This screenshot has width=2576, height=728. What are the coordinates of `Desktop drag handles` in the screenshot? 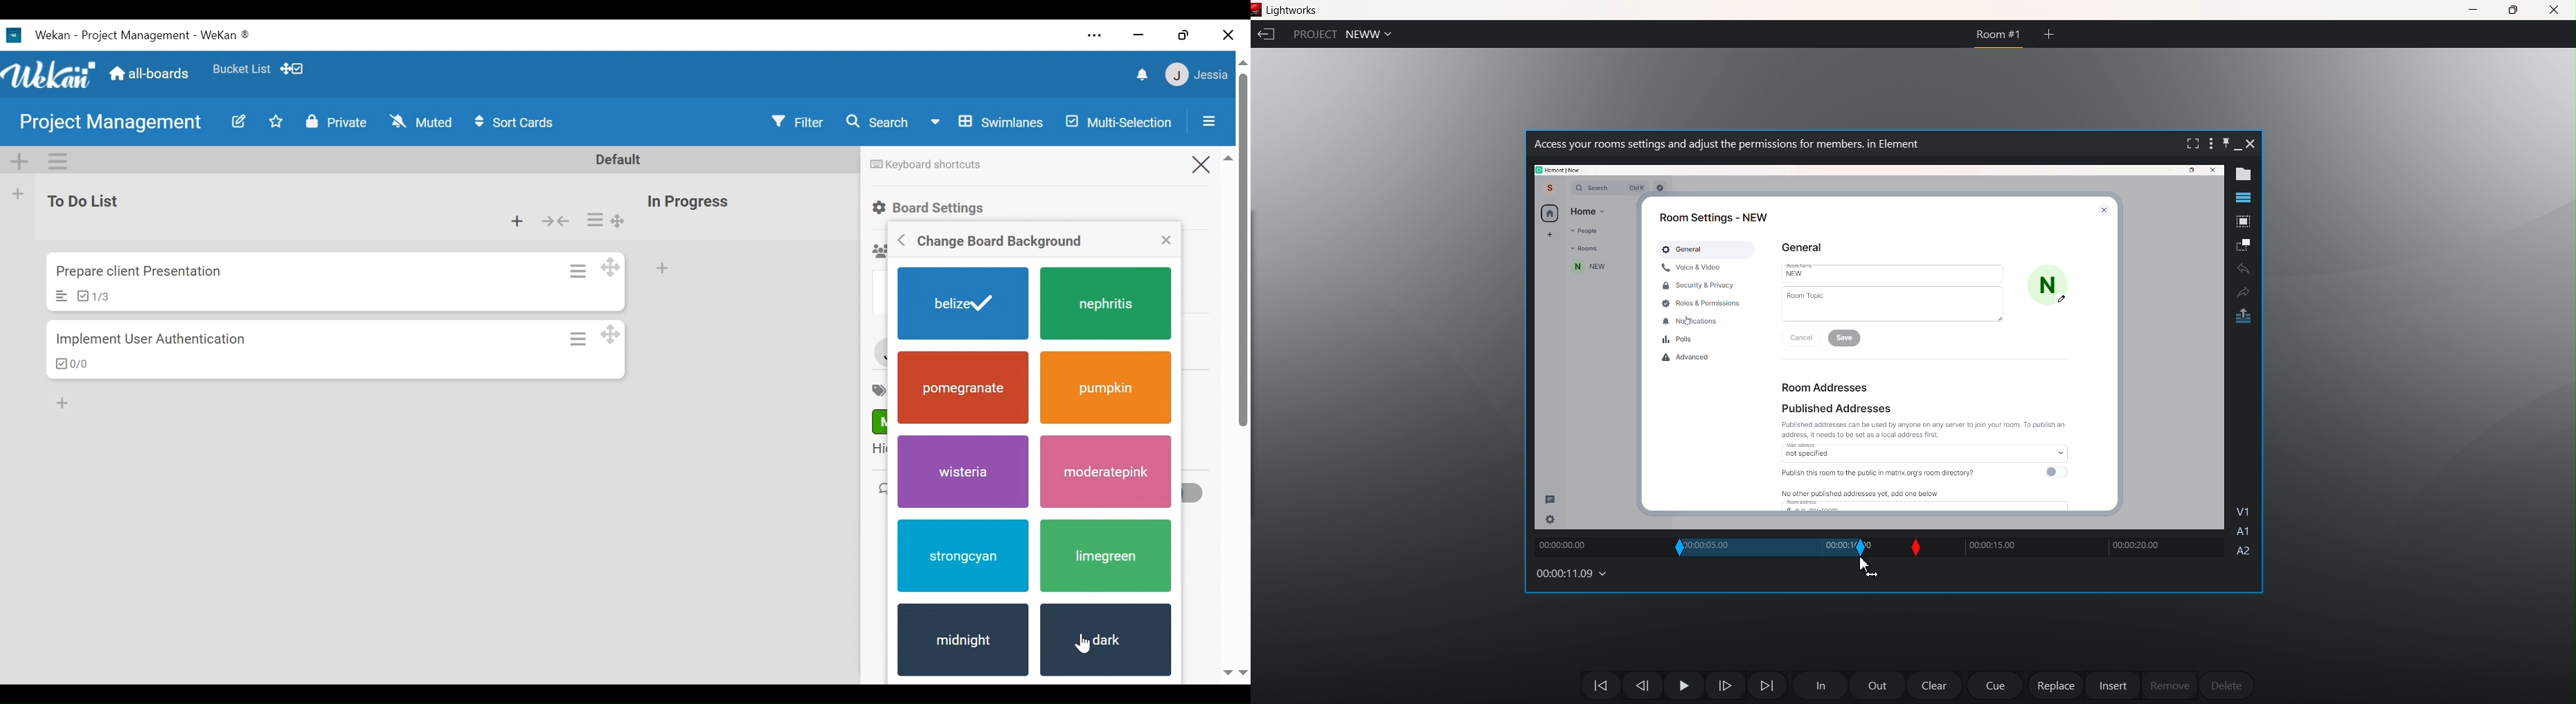 It's located at (617, 267).